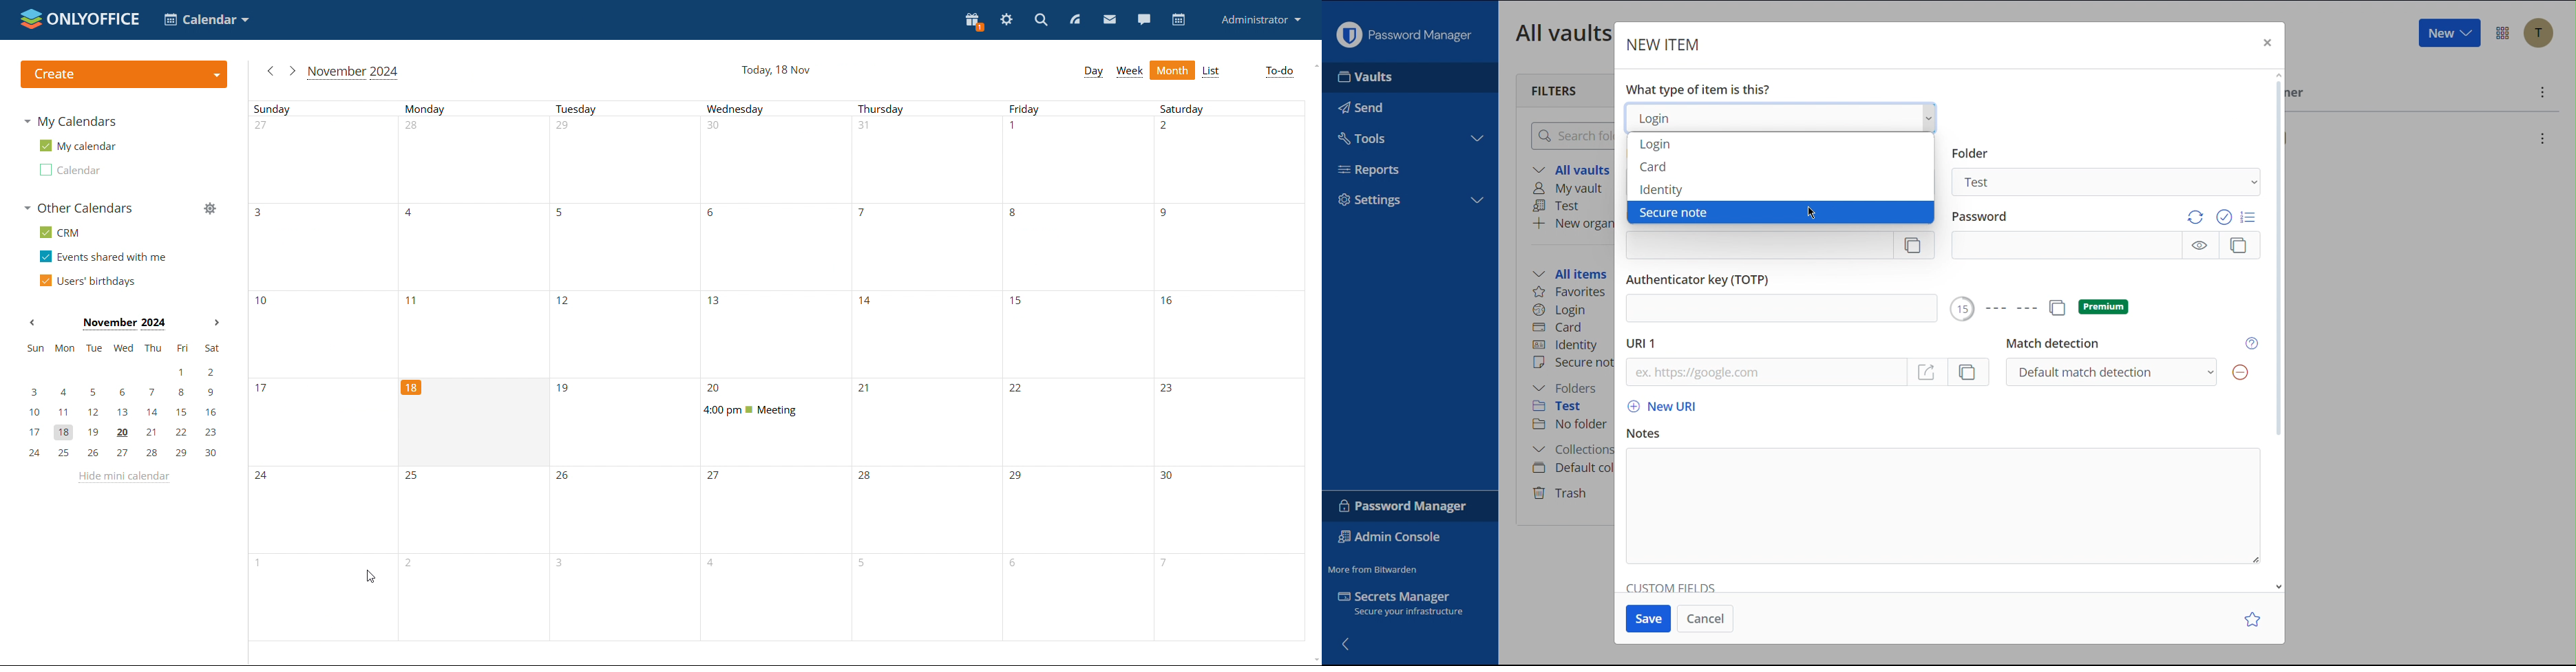 This screenshot has height=672, width=2576. I want to click on copy, so click(2056, 307).